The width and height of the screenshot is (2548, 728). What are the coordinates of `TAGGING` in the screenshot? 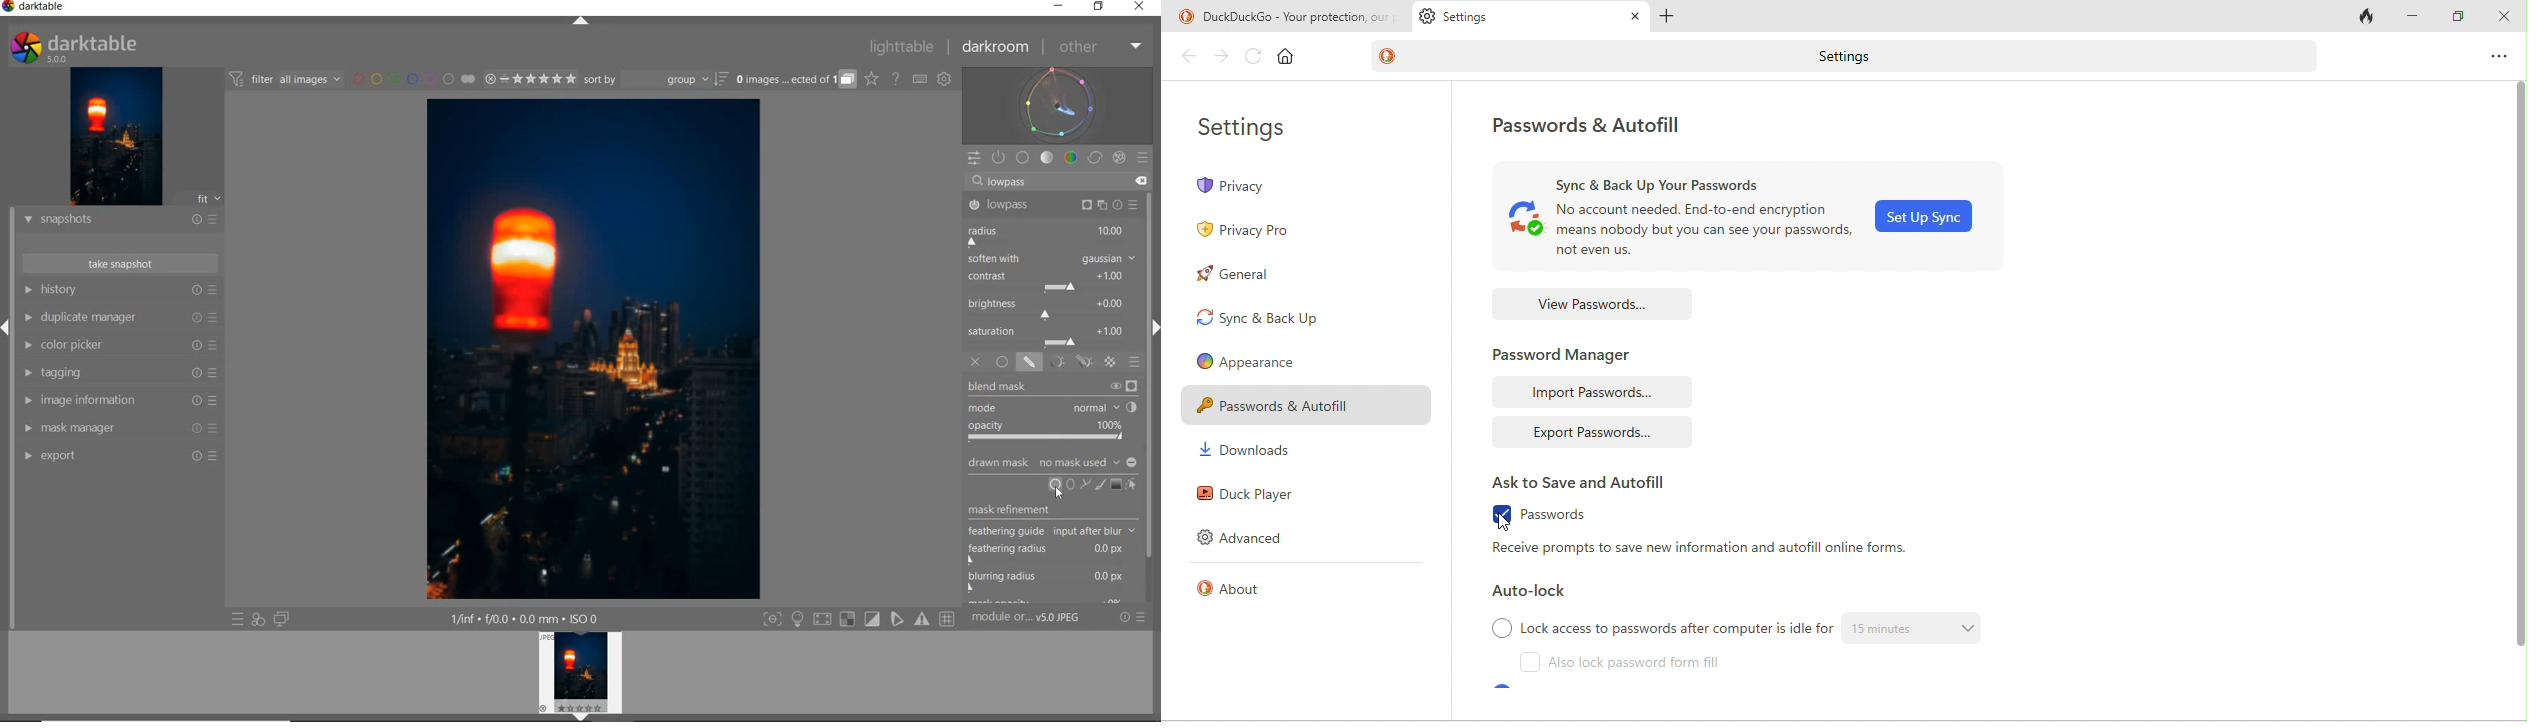 It's located at (120, 374).